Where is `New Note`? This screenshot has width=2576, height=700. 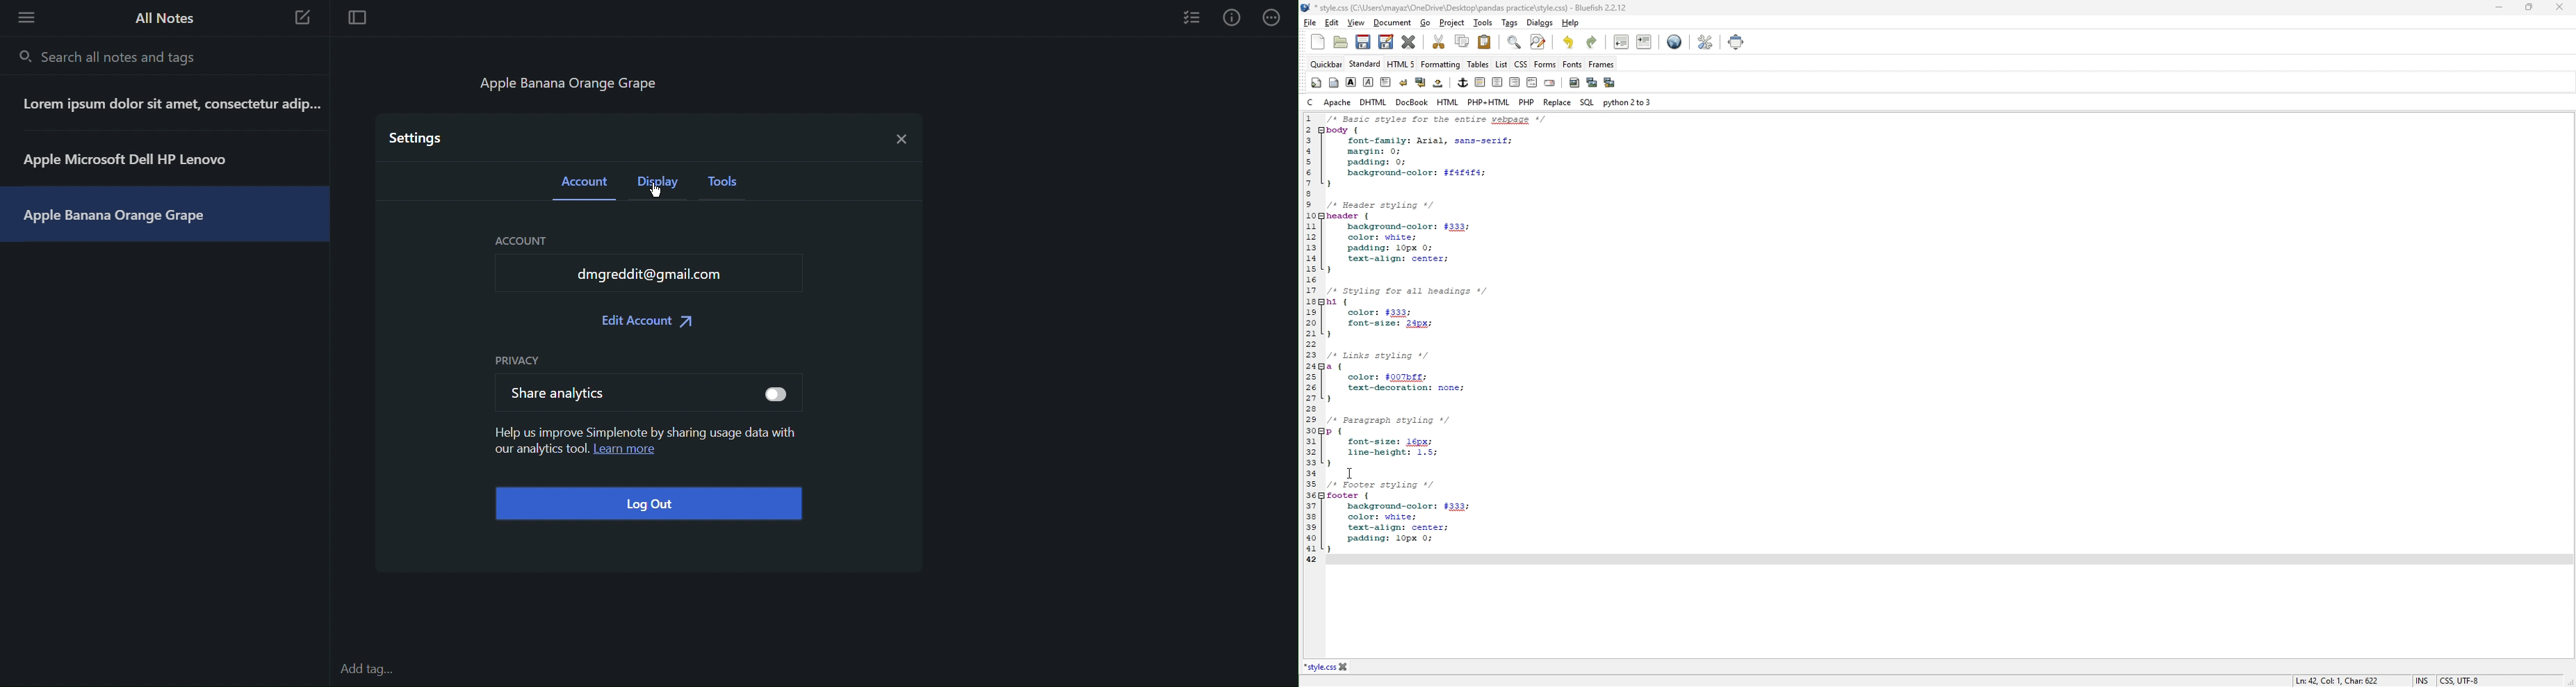 New Note is located at coordinates (303, 20).